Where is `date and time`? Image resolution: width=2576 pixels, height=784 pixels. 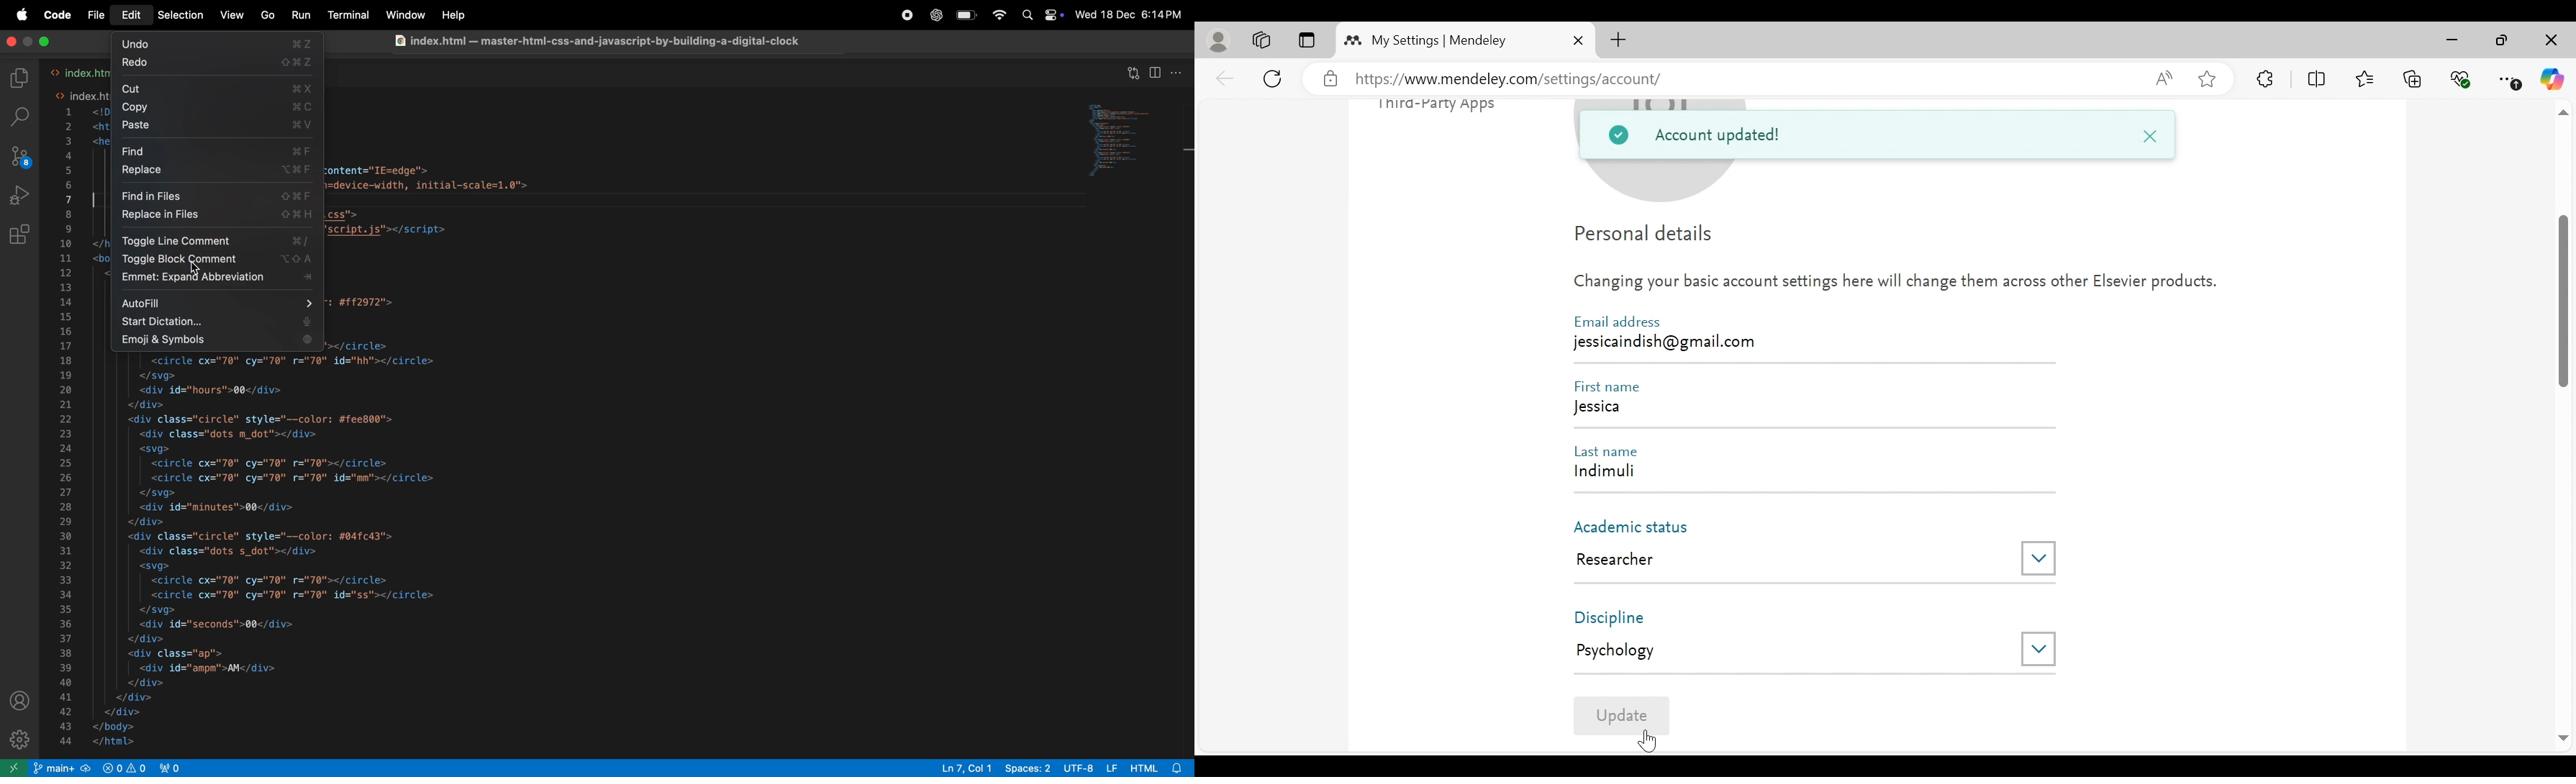
date and time is located at coordinates (1132, 14).